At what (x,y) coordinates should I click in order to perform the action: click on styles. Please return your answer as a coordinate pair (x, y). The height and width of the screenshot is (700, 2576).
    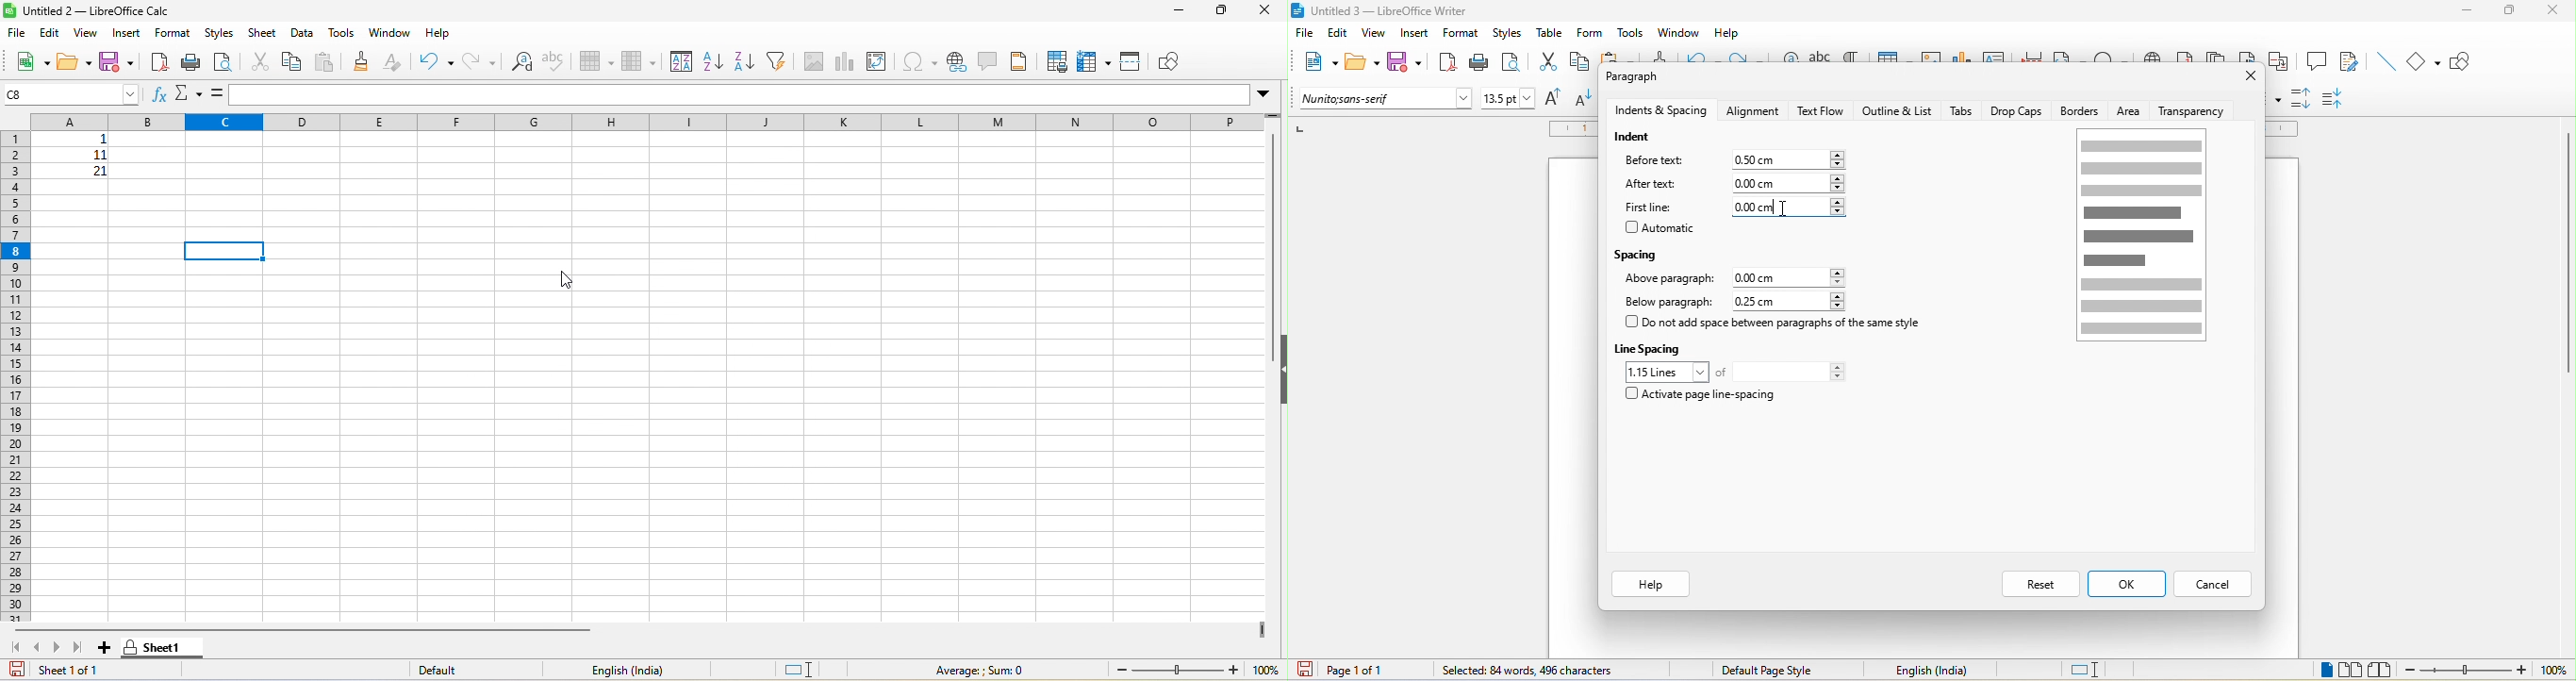
    Looking at the image, I should click on (220, 33).